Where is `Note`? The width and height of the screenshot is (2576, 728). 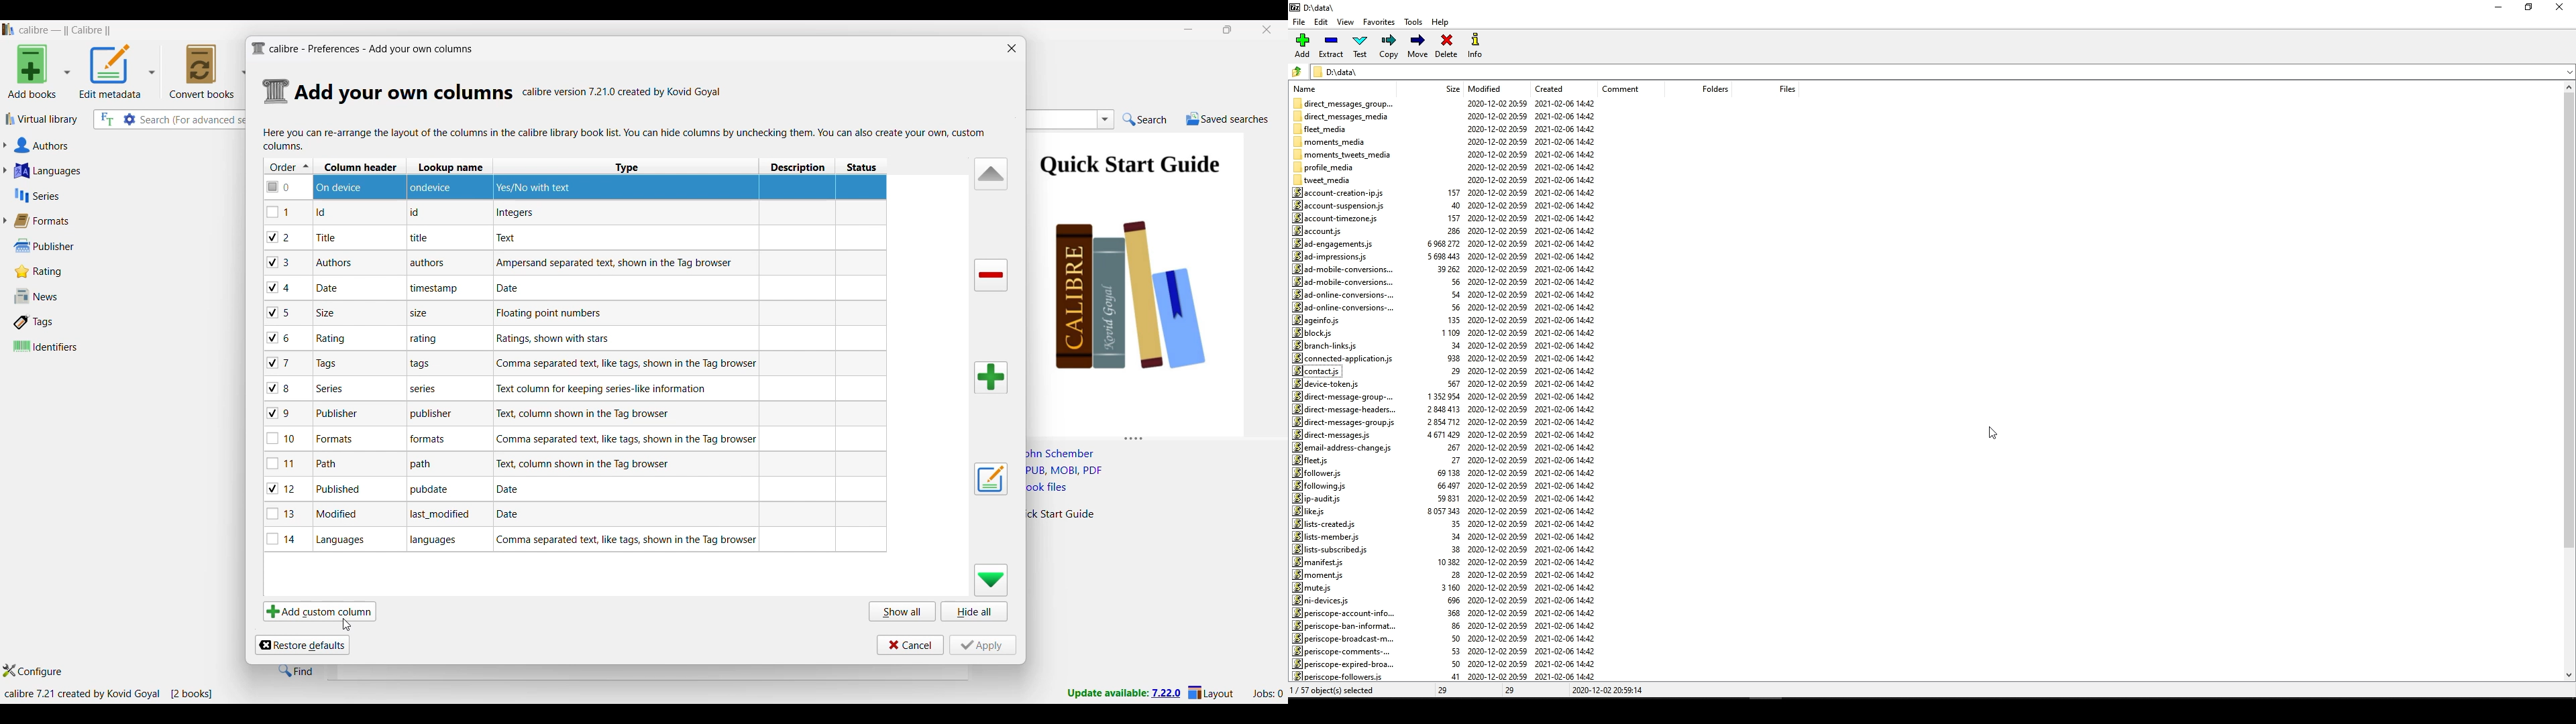
Note is located at coordinates (347, 540).